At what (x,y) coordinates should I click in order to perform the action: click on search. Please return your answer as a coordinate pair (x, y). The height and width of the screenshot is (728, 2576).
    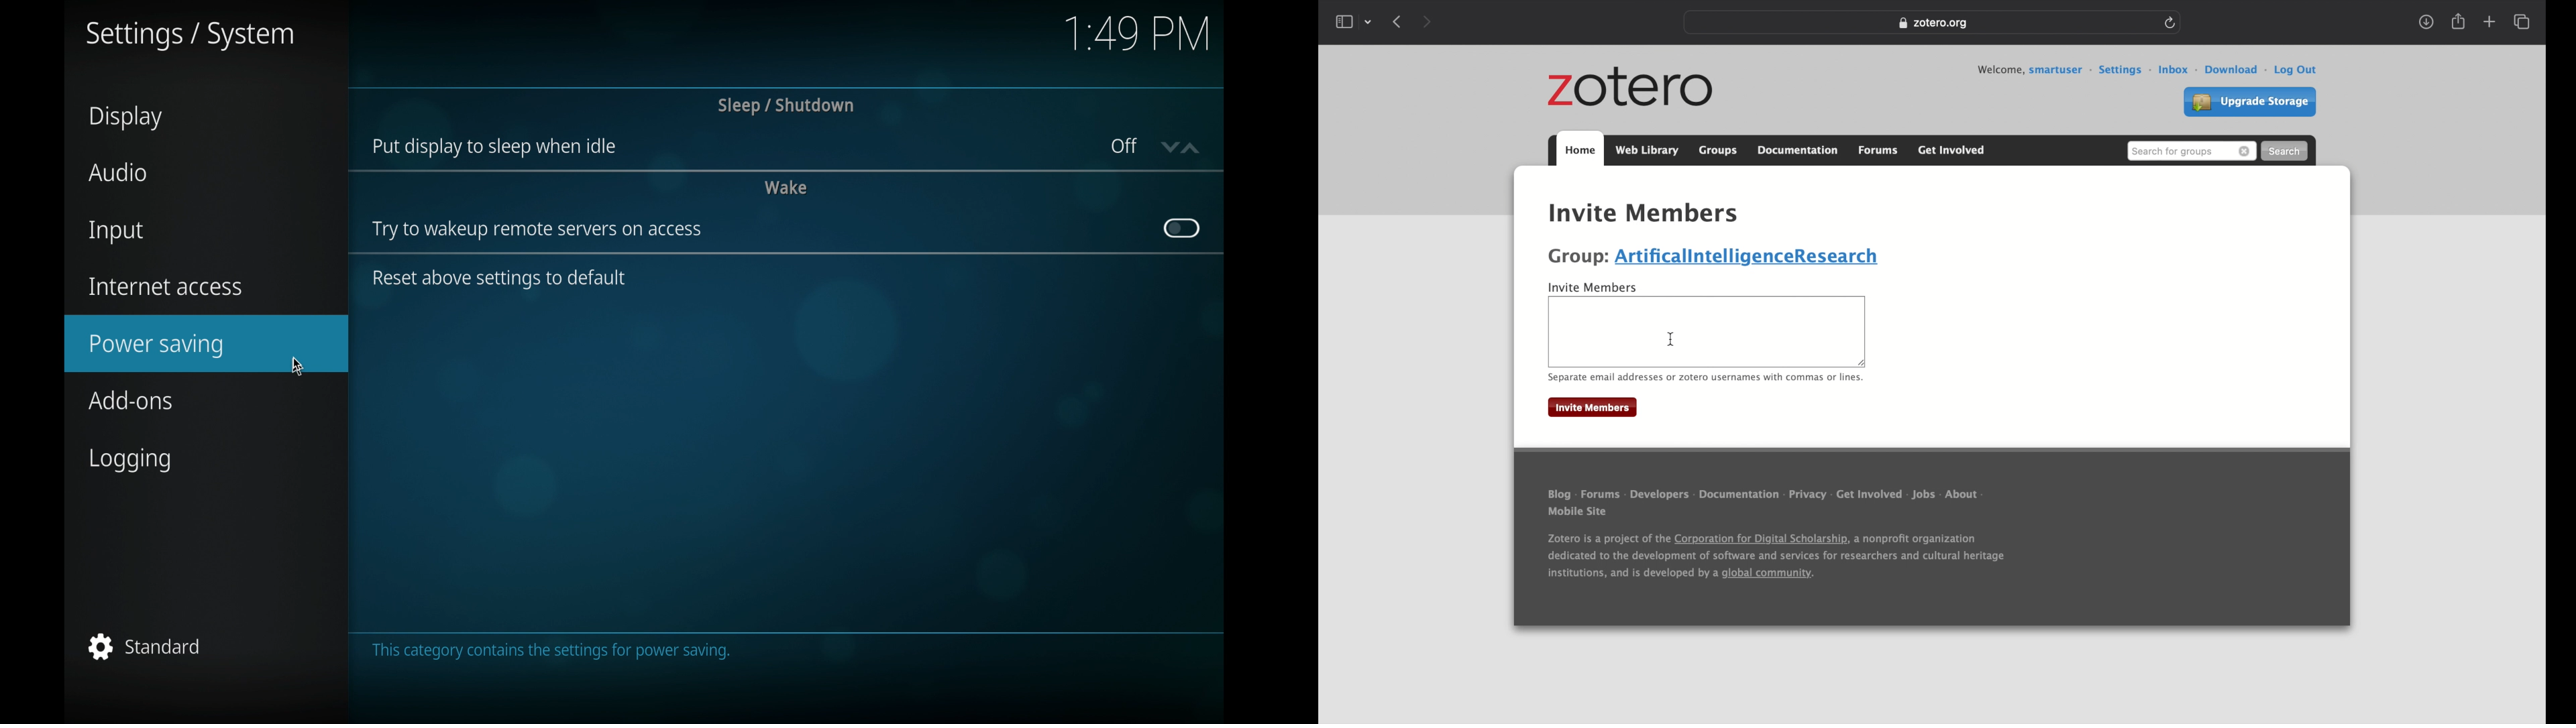
    Looking at the image, I should click on (2286, 151).